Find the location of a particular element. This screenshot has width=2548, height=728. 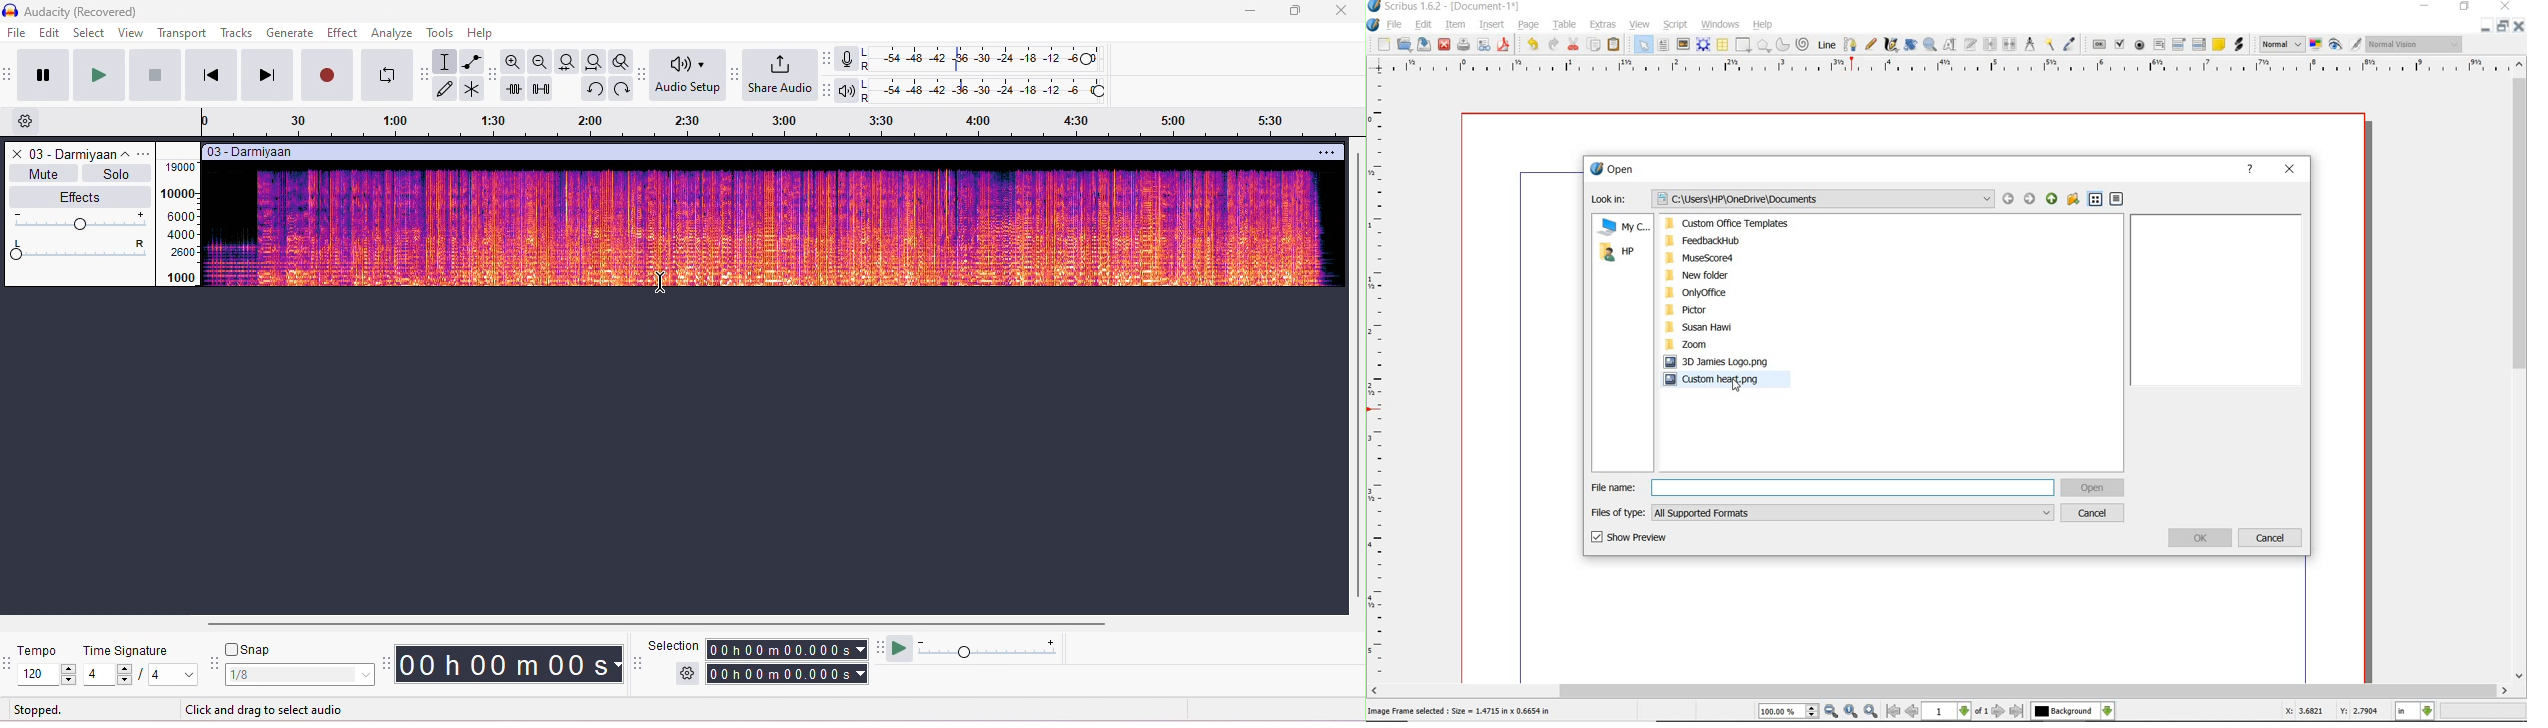

zoom toggle is located at coordinates (618, 61).